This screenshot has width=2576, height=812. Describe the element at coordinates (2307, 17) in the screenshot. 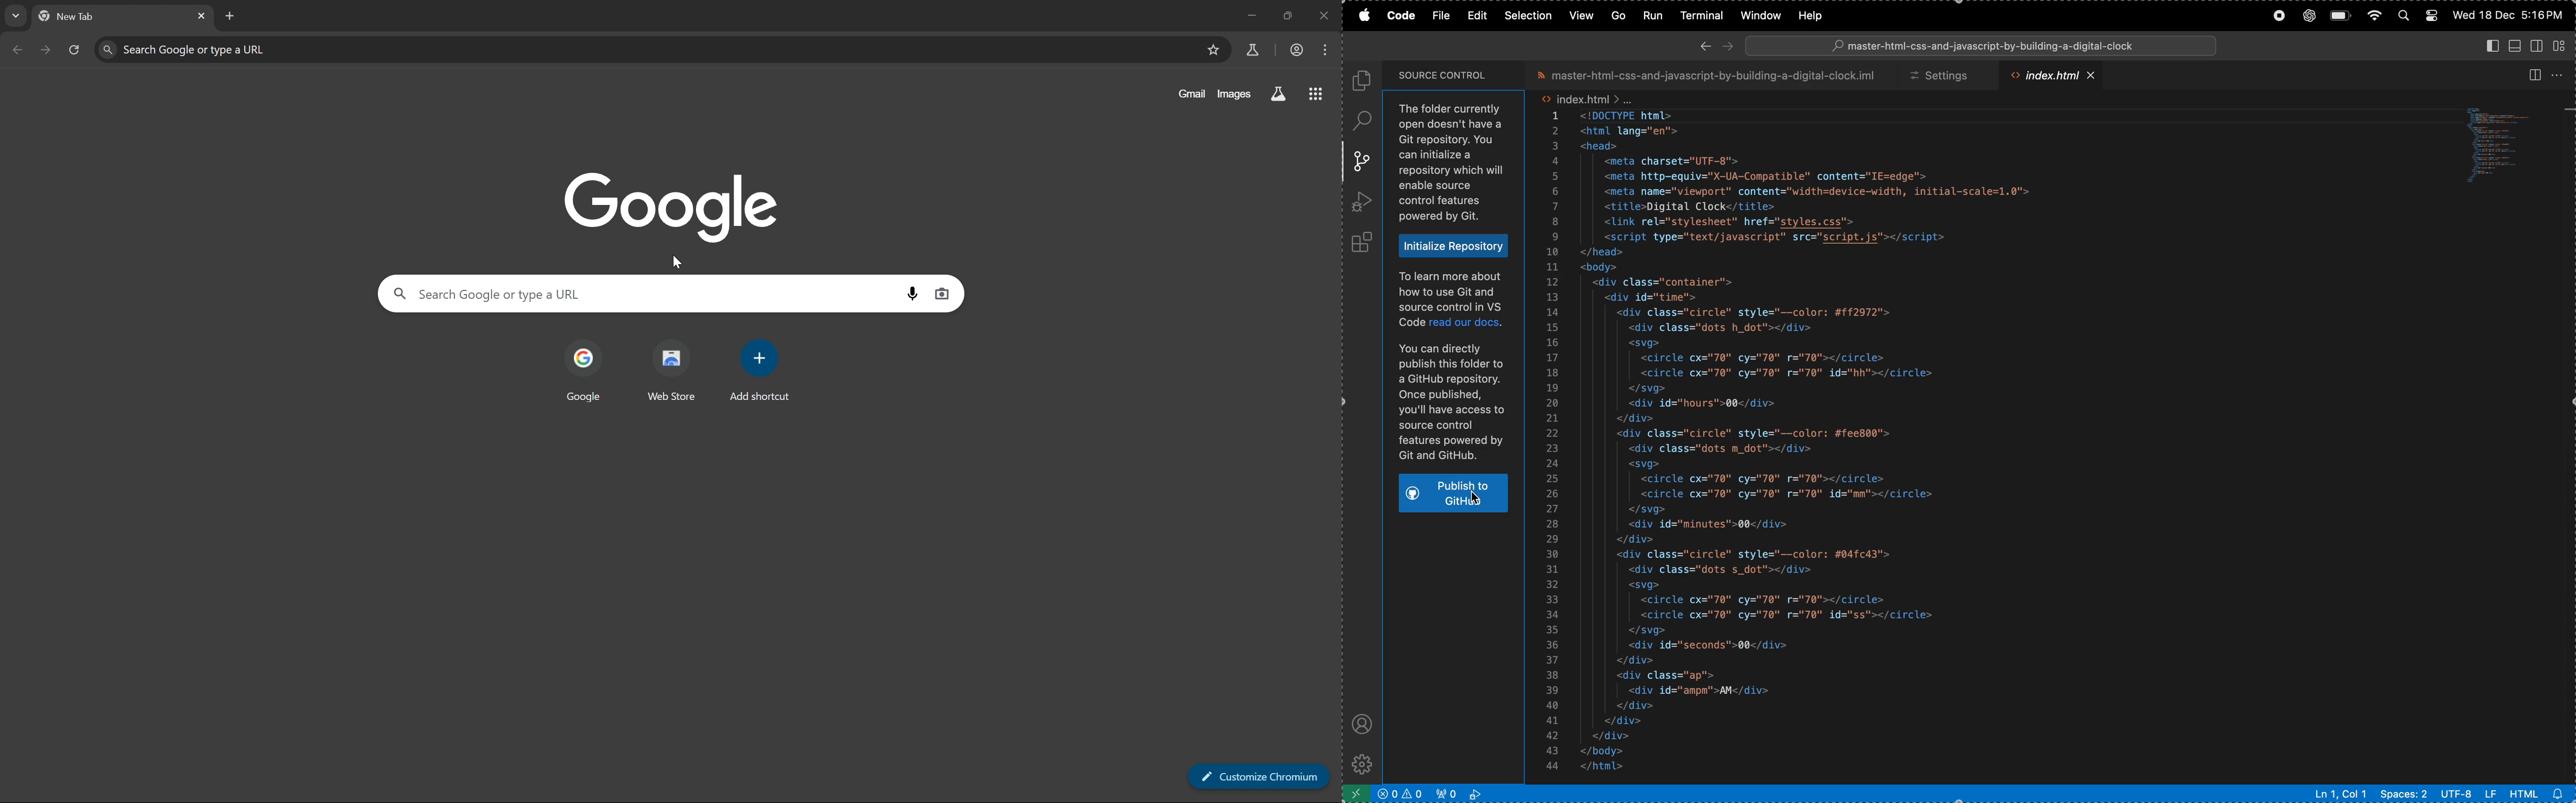

I see `chatgpt` at that location.